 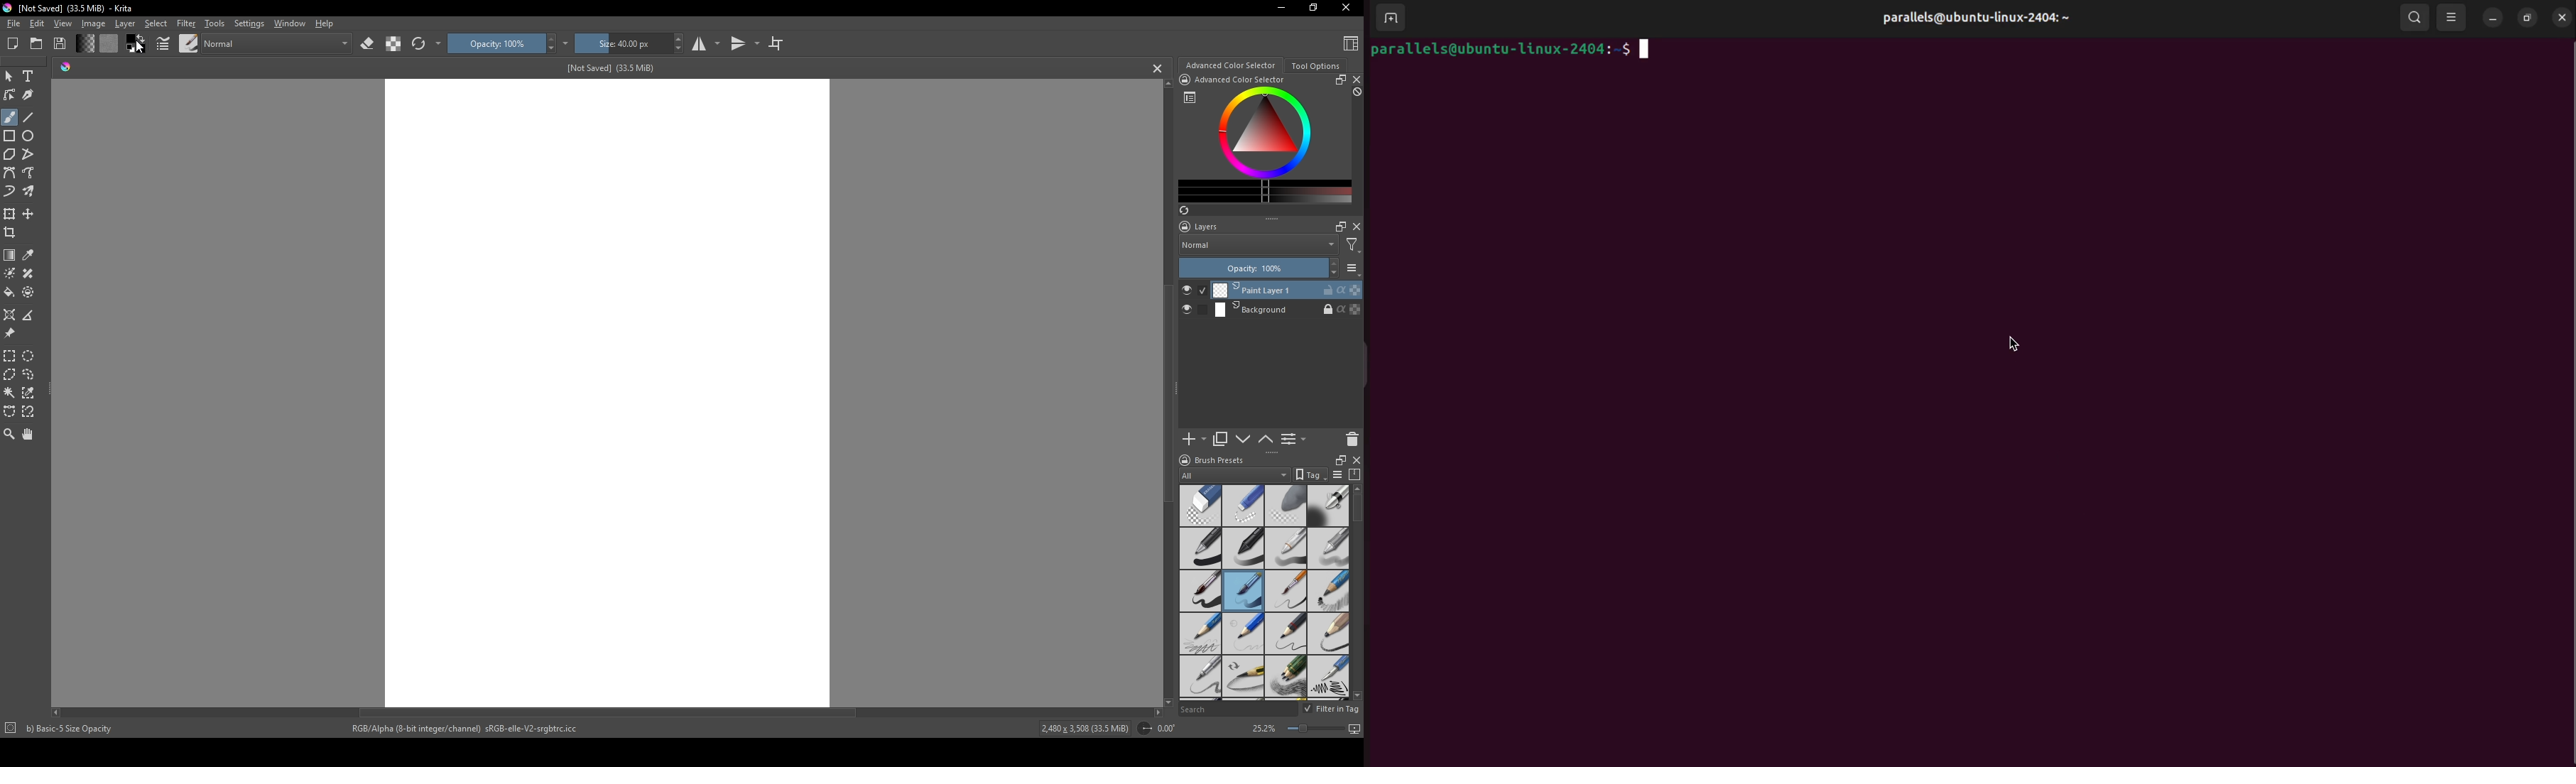 I want to click on white pen, so click(x=1286, y=548).